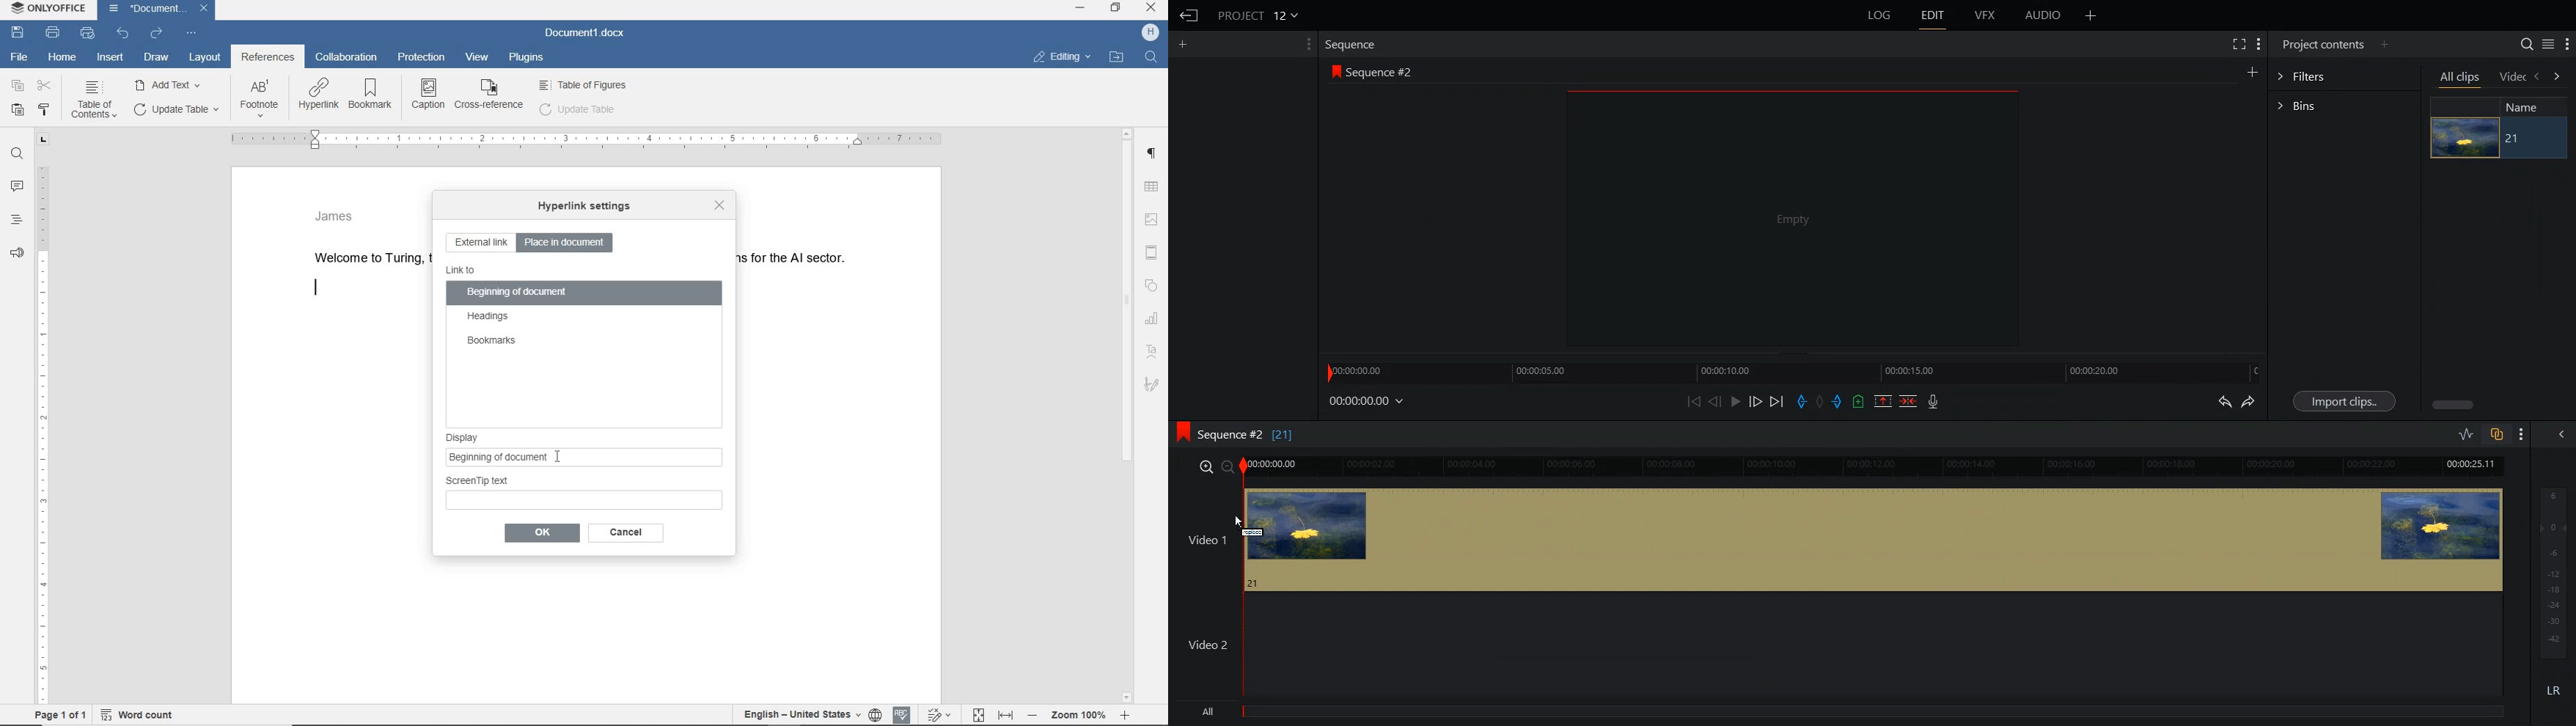 The width and height of the screenshot is (2576, 728). What do you see at coordinates (2343, 401) in the screenshot?
I see `Import clips` at bounding box center [2343, 401].